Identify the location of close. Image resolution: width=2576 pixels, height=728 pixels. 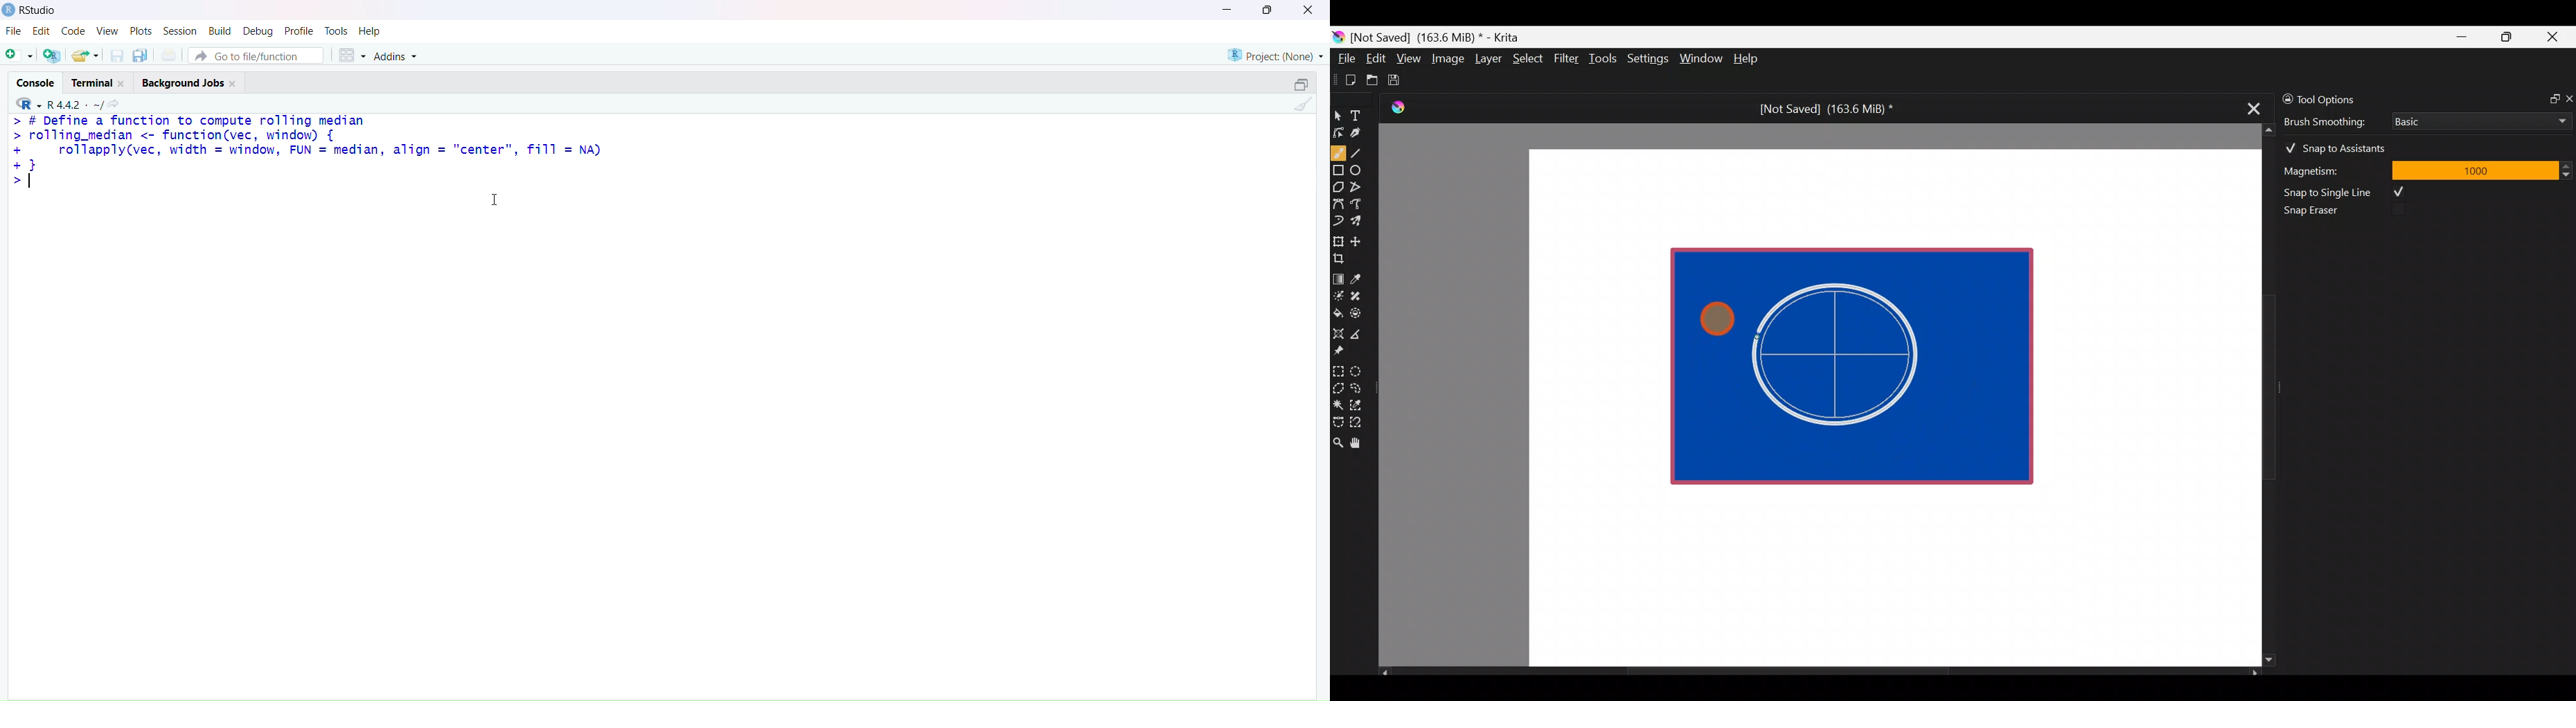
(1308, 9).